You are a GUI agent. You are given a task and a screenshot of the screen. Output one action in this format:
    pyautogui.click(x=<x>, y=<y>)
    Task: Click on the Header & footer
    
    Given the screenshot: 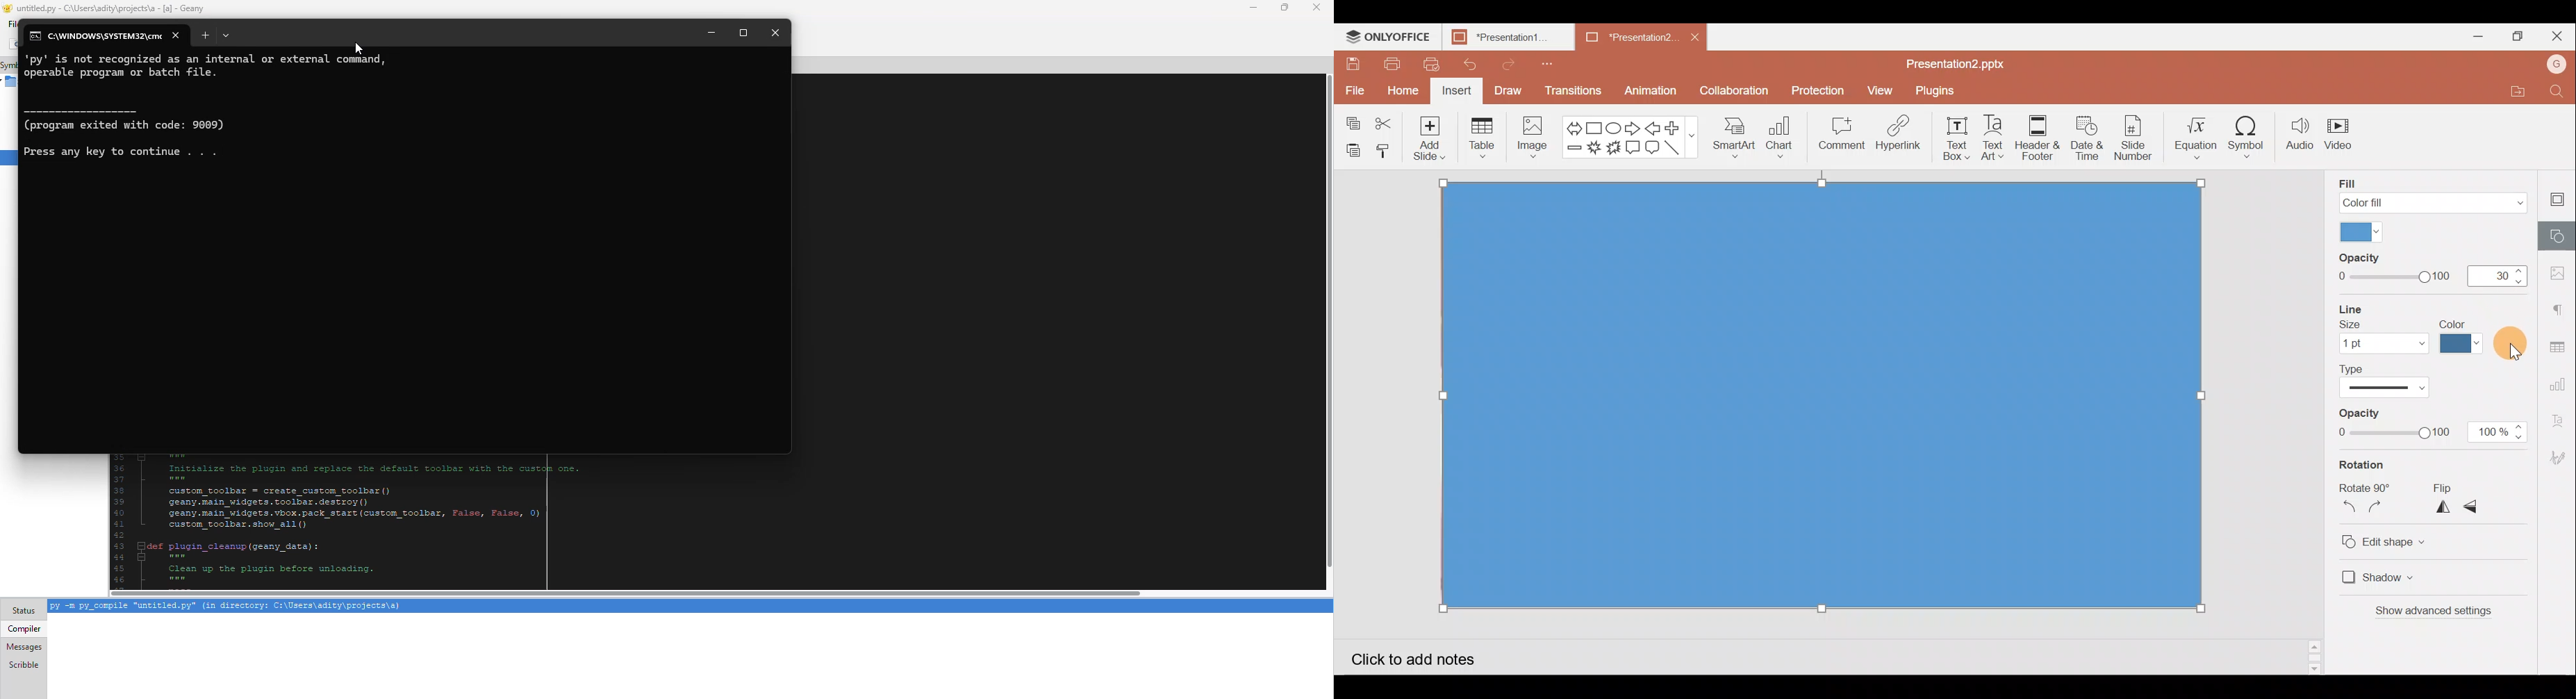 What is the action you would take?
    pyautogui.click(x=2037, y=140)
    